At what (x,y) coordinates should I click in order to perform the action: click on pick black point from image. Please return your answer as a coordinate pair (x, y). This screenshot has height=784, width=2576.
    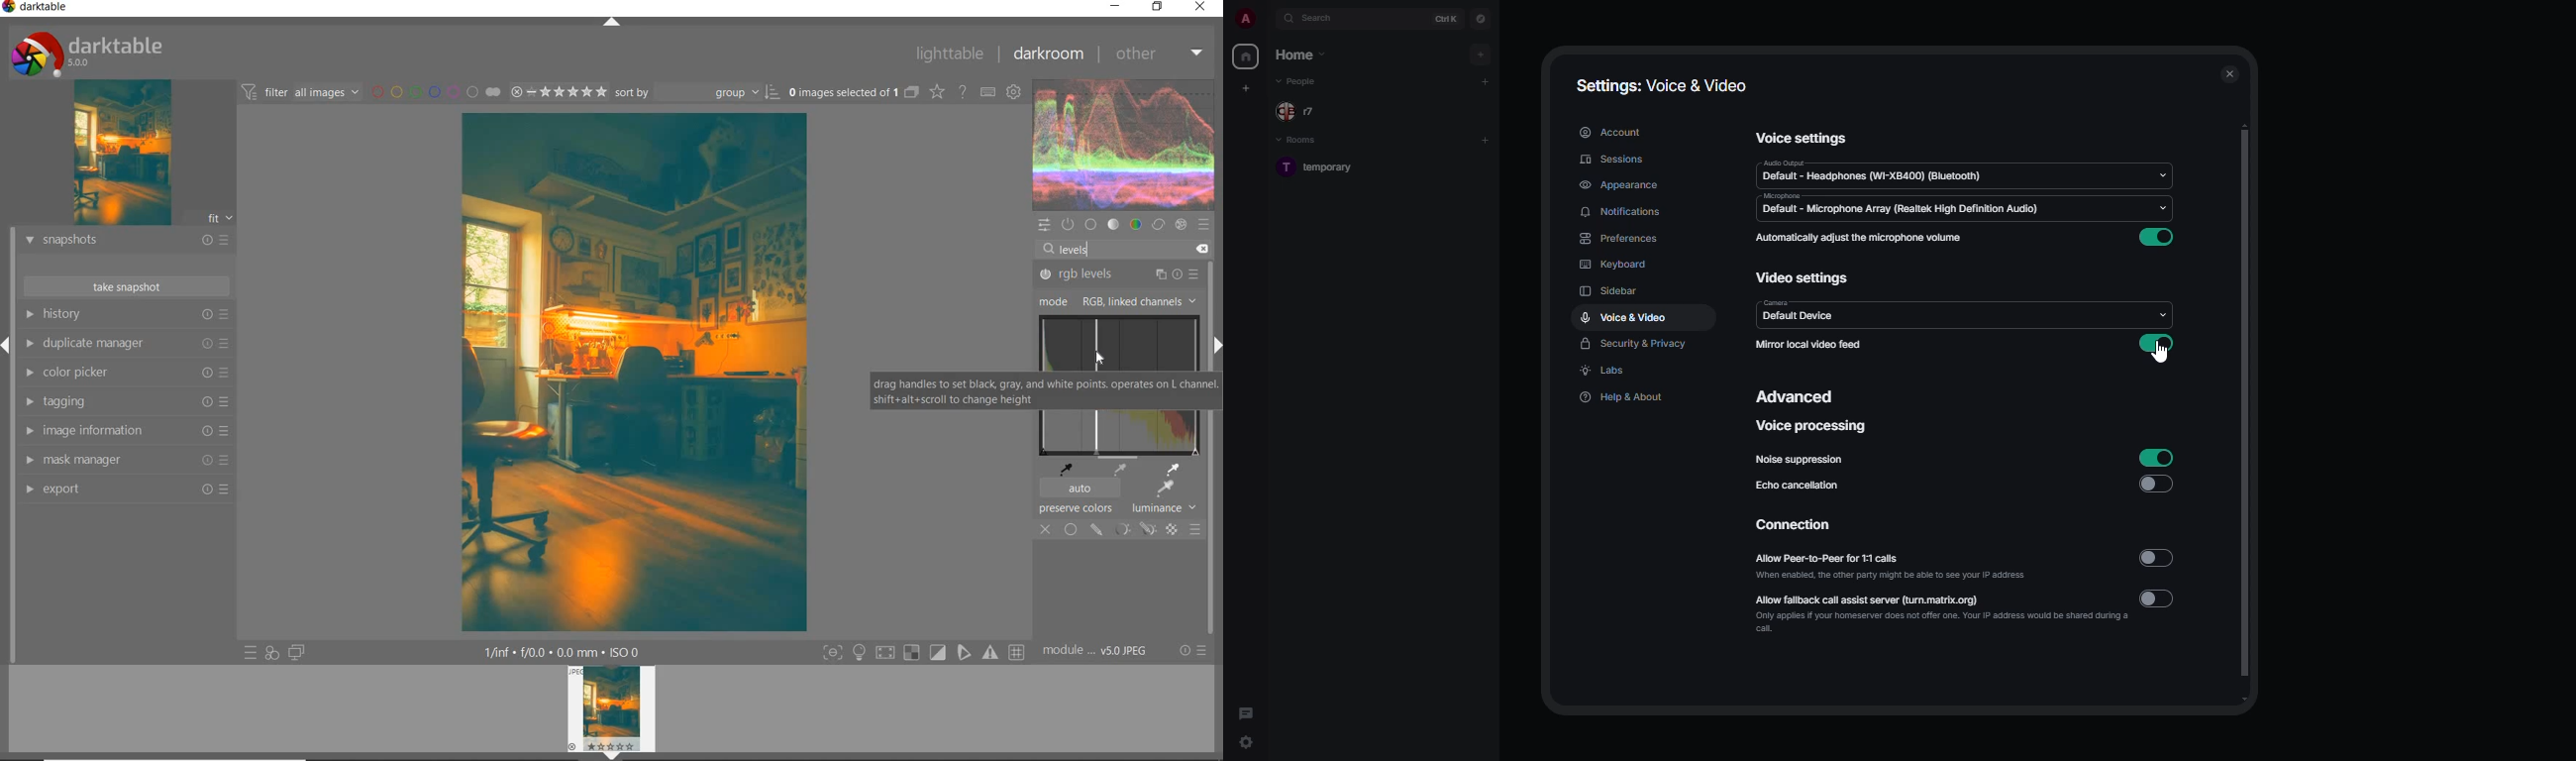
    Looking at the image, I should click on (1069, 468).